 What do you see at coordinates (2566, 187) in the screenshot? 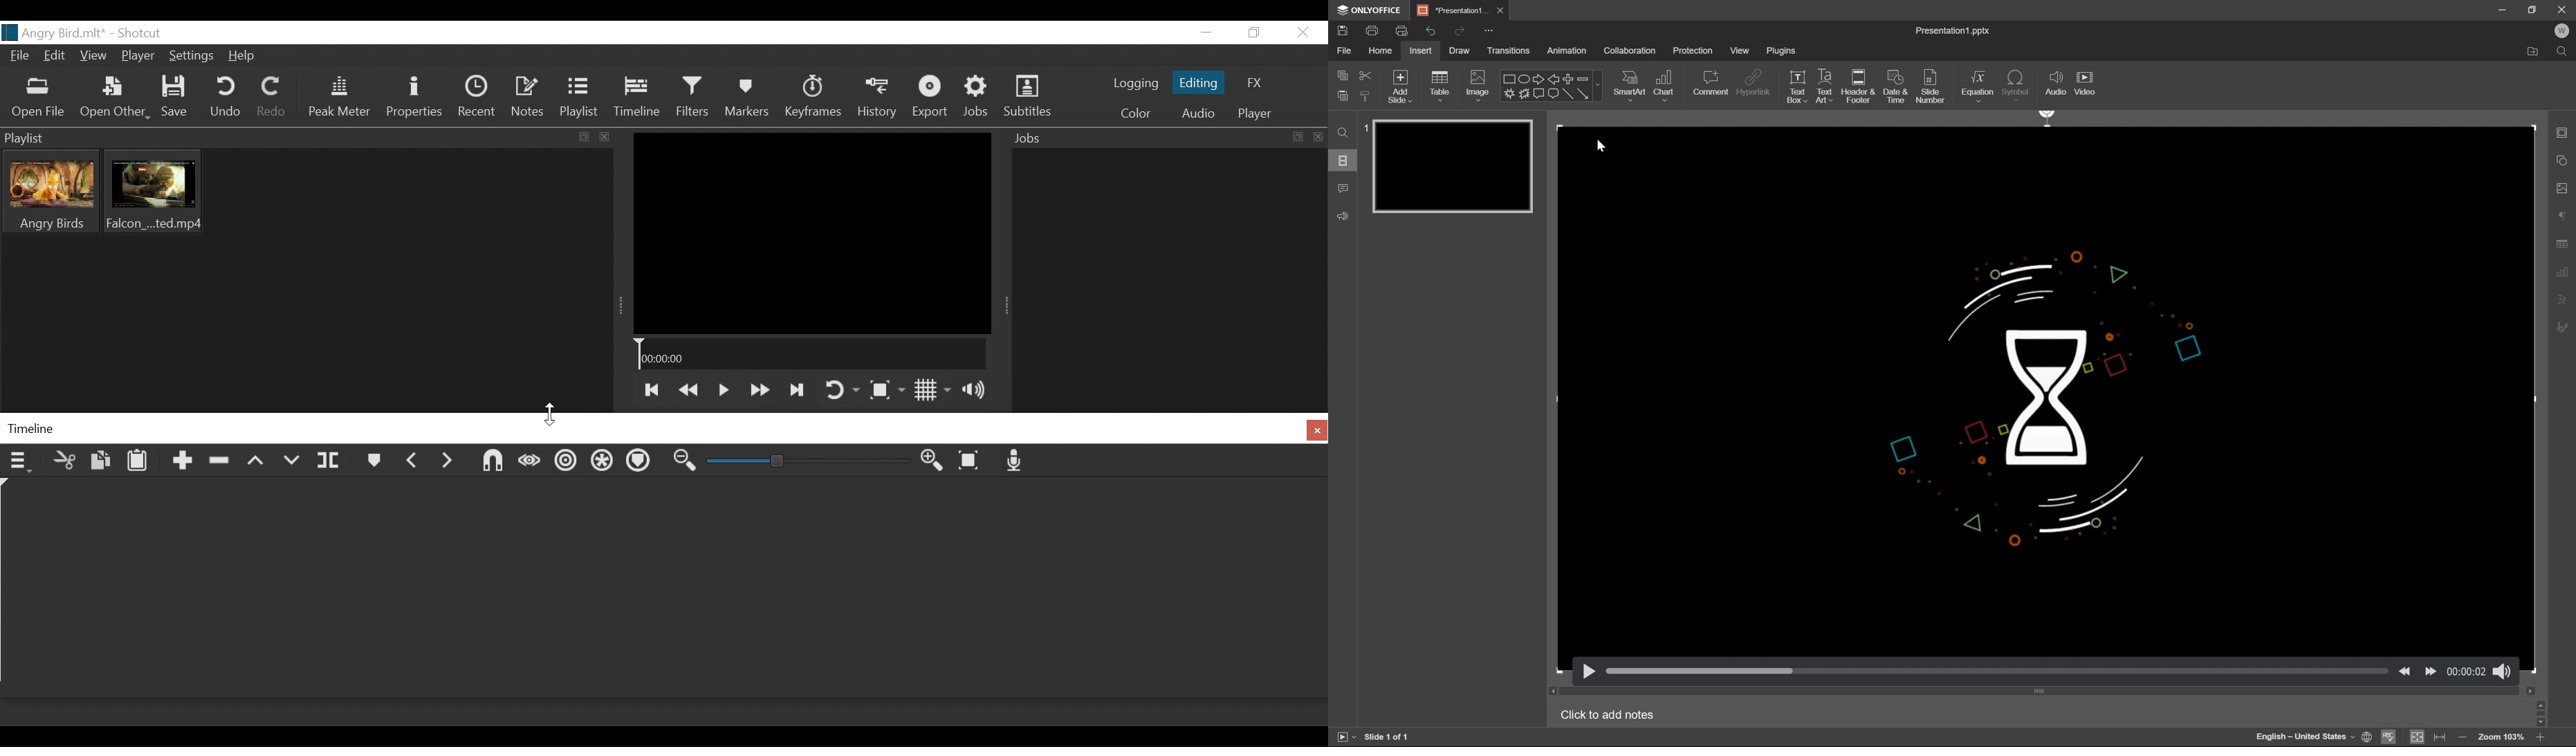
I see `image settings` at bounding box center [2566, 187].